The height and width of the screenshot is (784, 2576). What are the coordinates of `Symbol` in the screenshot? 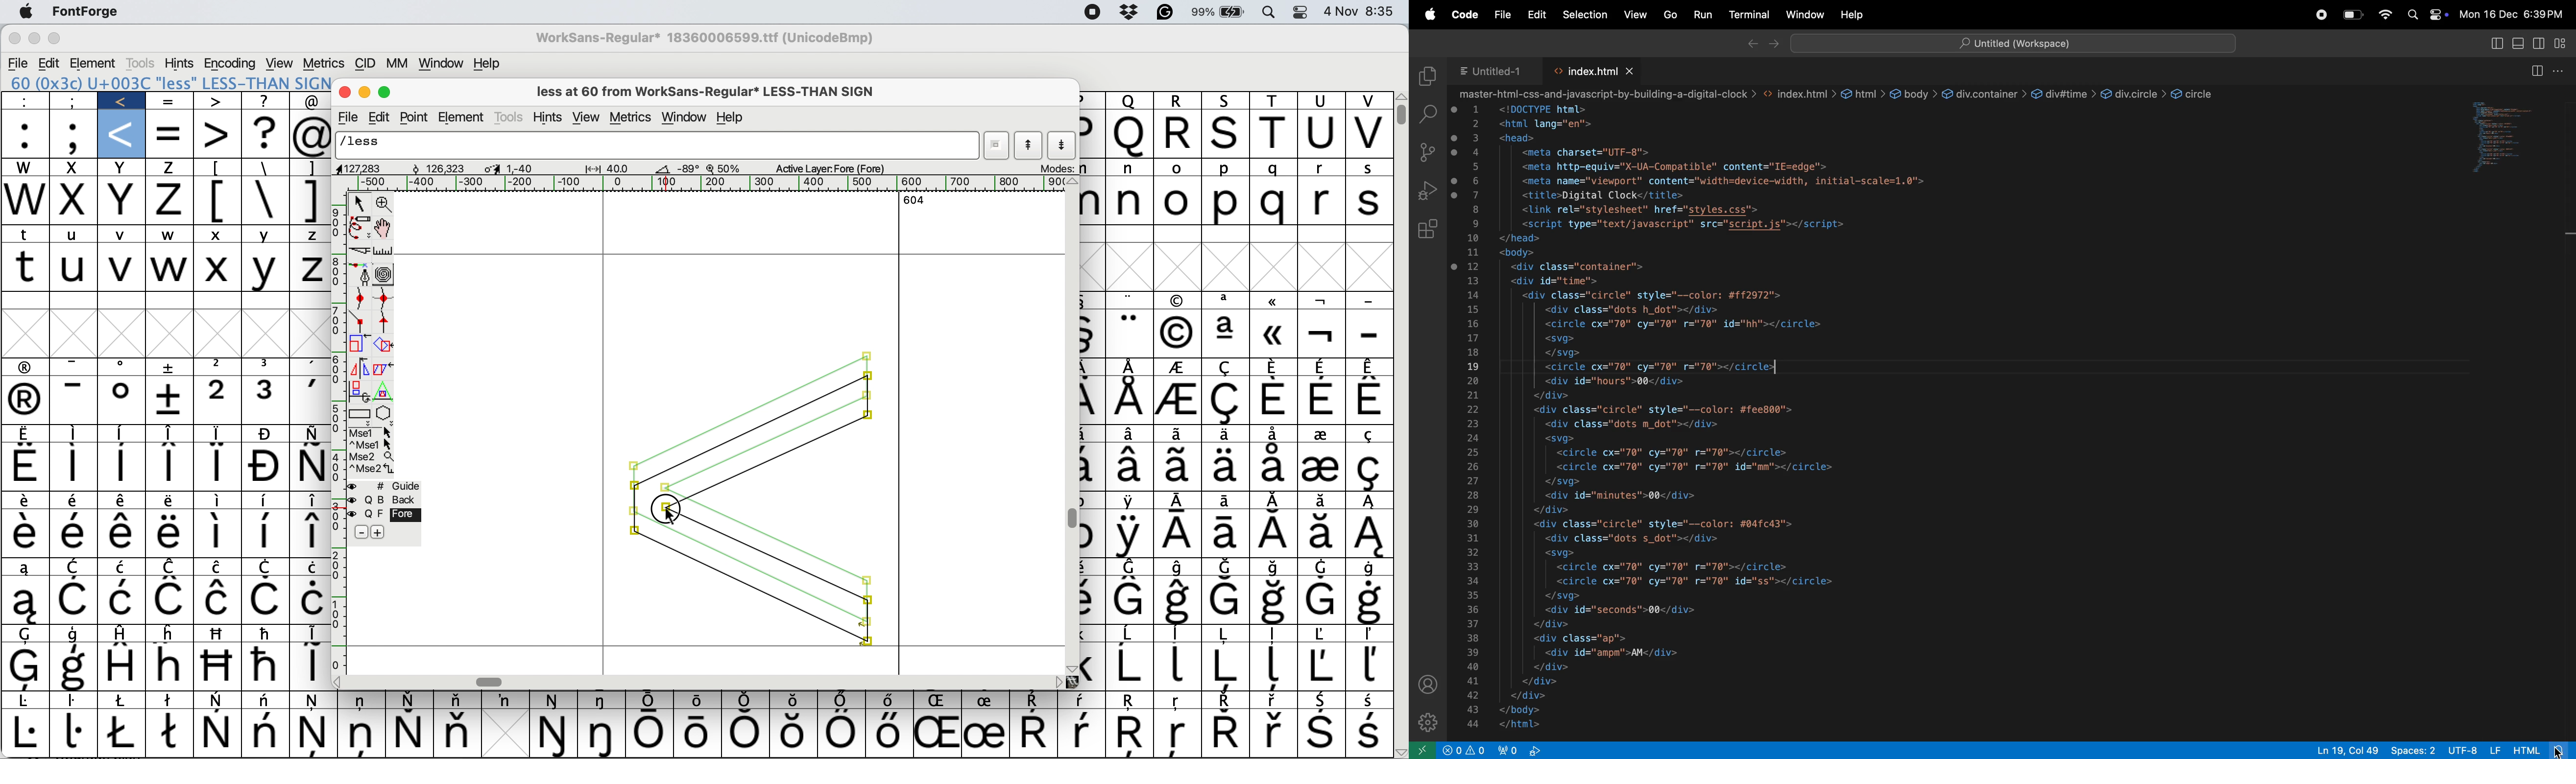 It's located at (267, 633).